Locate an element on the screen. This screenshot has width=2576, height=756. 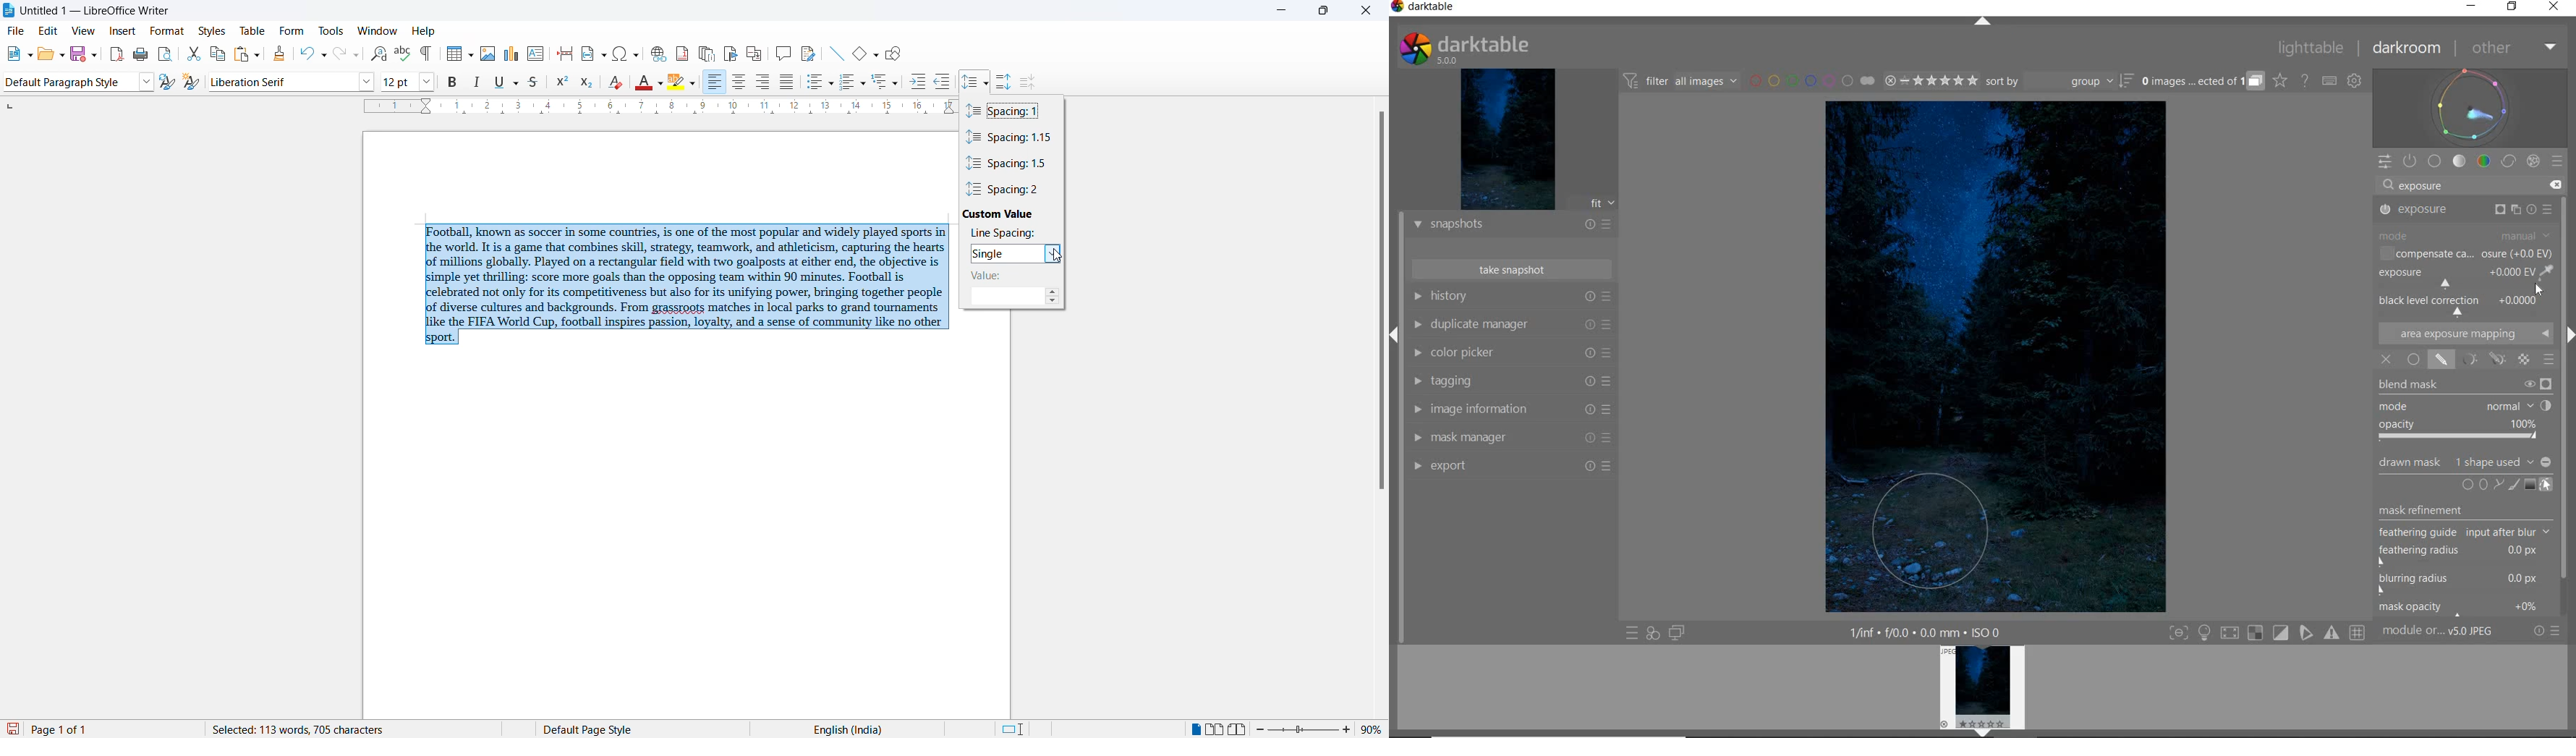
QUICK ACCESS TO PRESET is located at coordinates (1633, 633).